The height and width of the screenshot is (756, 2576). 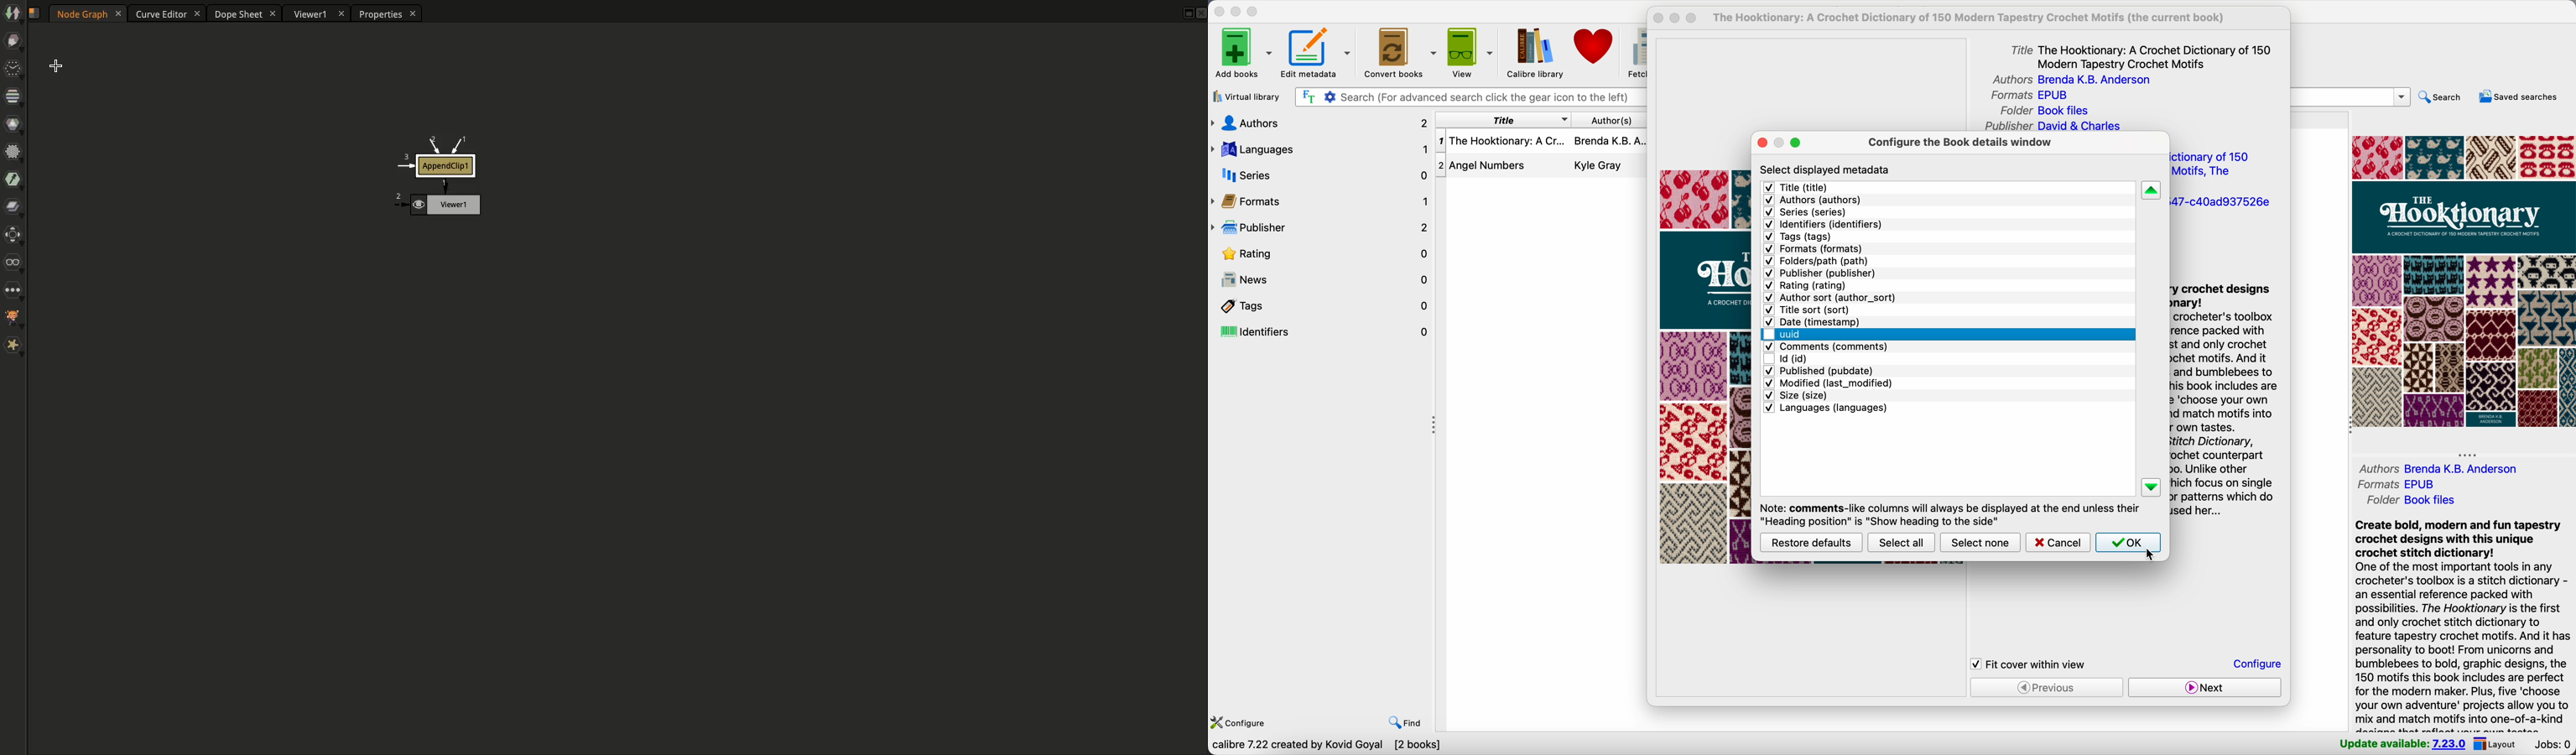 I want to click on click on uuid, so click(x=1783, y=335).